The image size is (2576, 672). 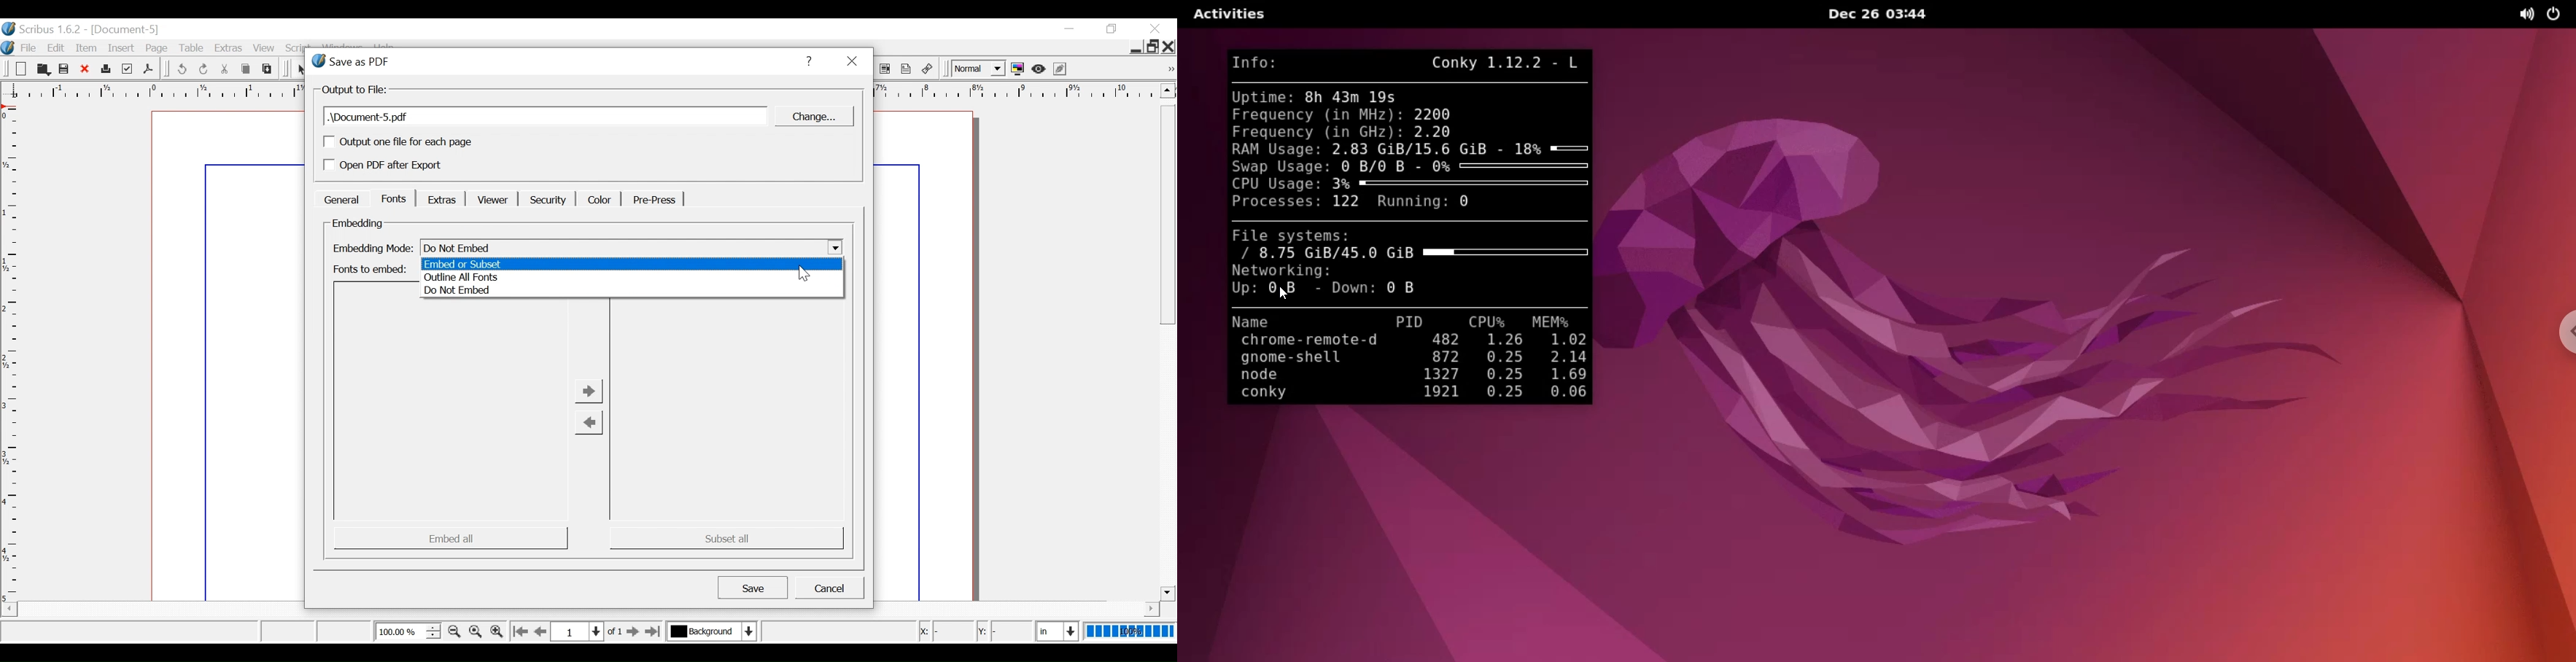 What do you see at coordinates (633, 291) in the screenshot?
I see `Do not Embed` at bounding box center [633, 291].